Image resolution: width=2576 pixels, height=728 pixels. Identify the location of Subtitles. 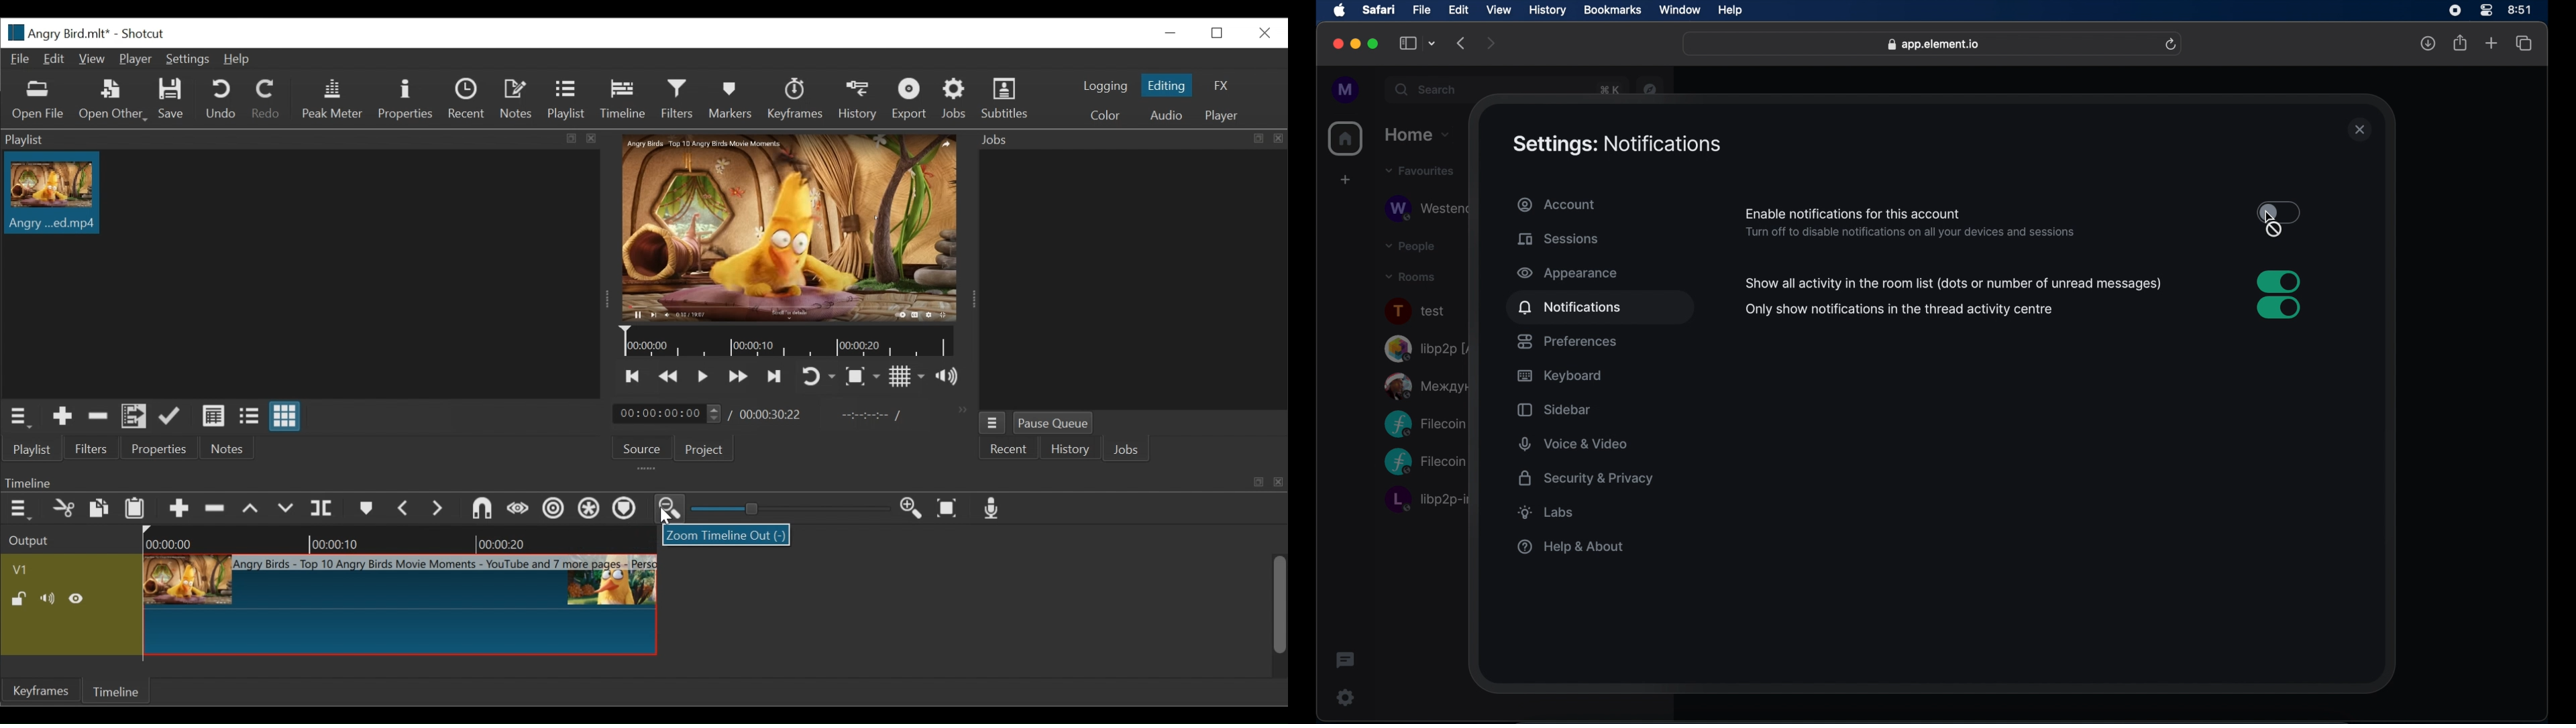
(1006, 99).